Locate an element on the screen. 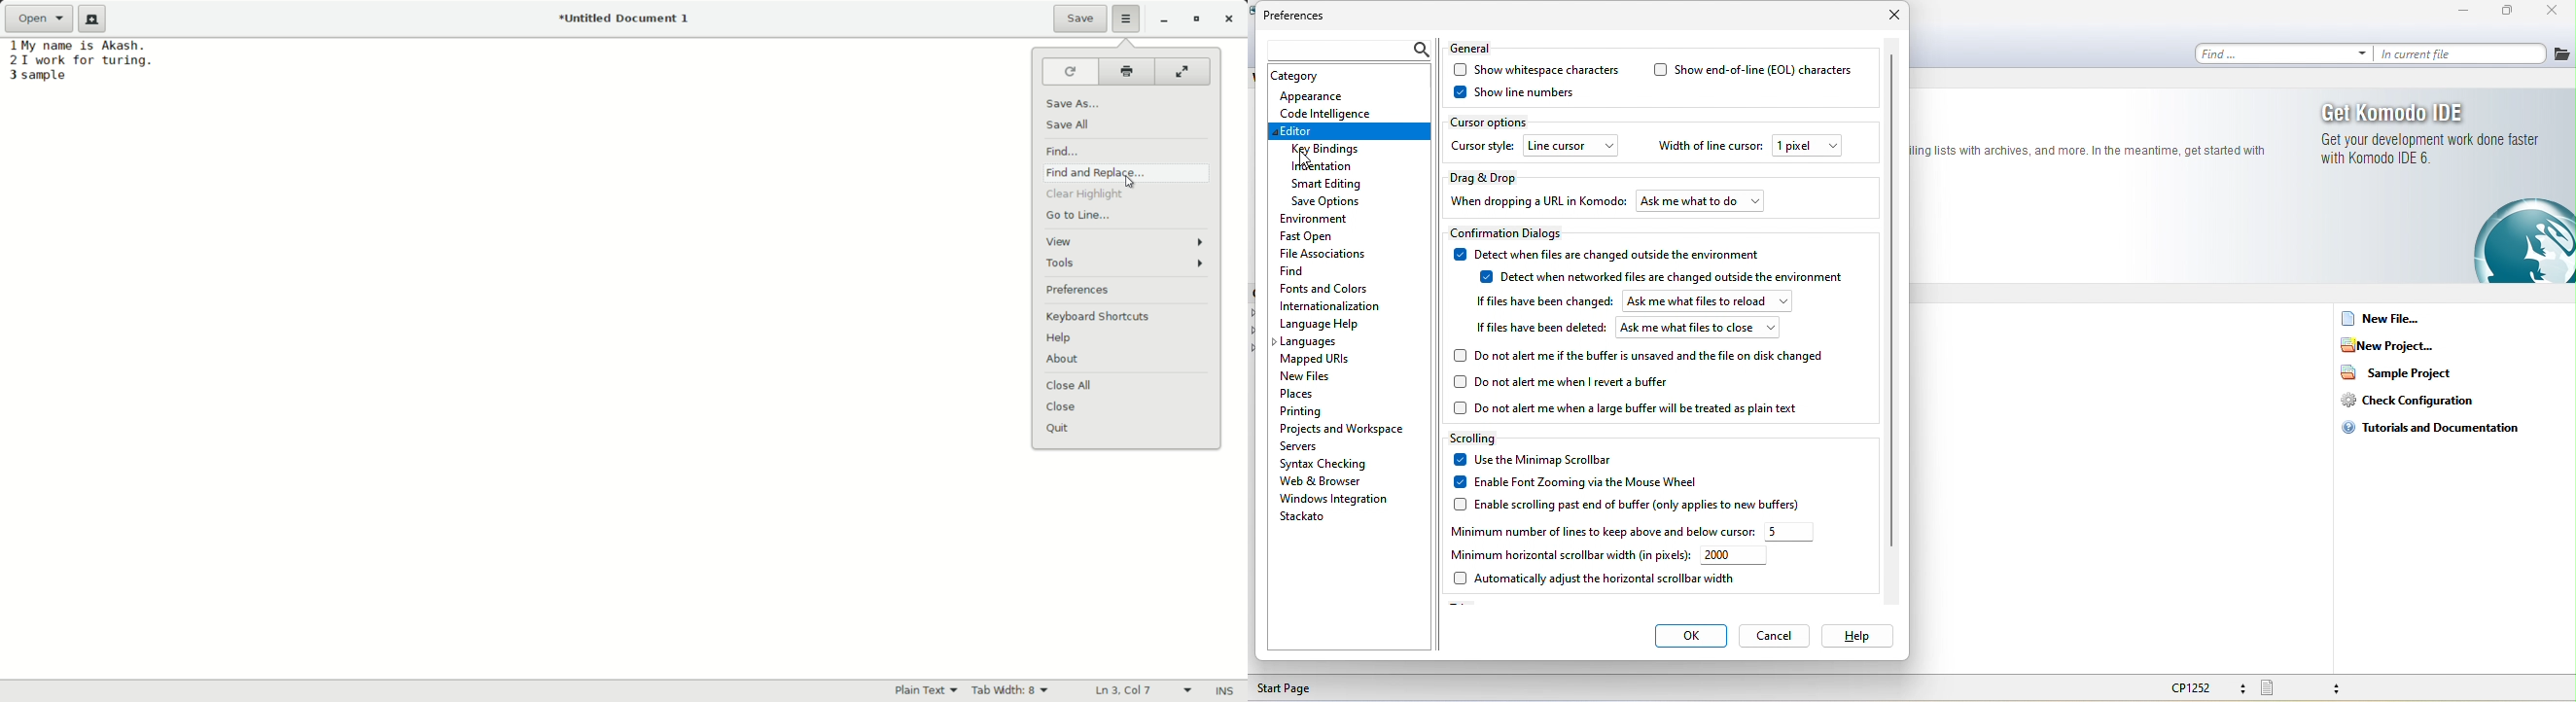 Image resolution: width=2576 pixels, height=728 pixels. view is located at coordinates (1130, 242).